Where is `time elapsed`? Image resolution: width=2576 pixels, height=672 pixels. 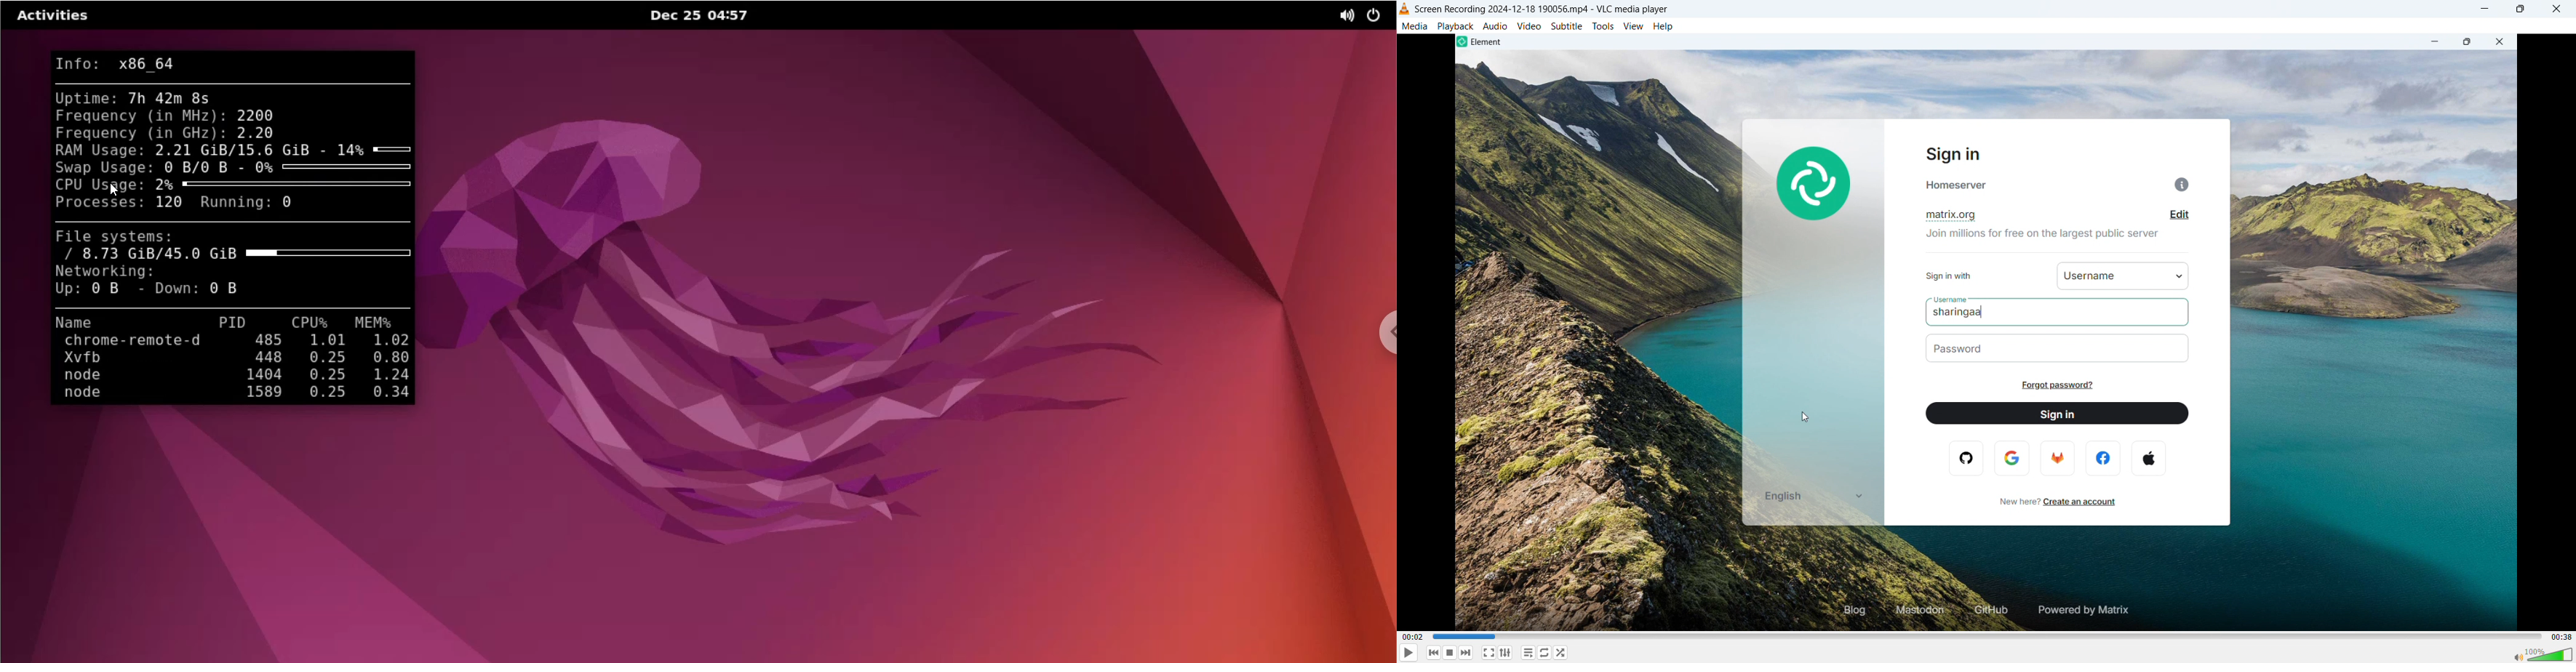 time elapsed is located at coordinates (1413, 637).